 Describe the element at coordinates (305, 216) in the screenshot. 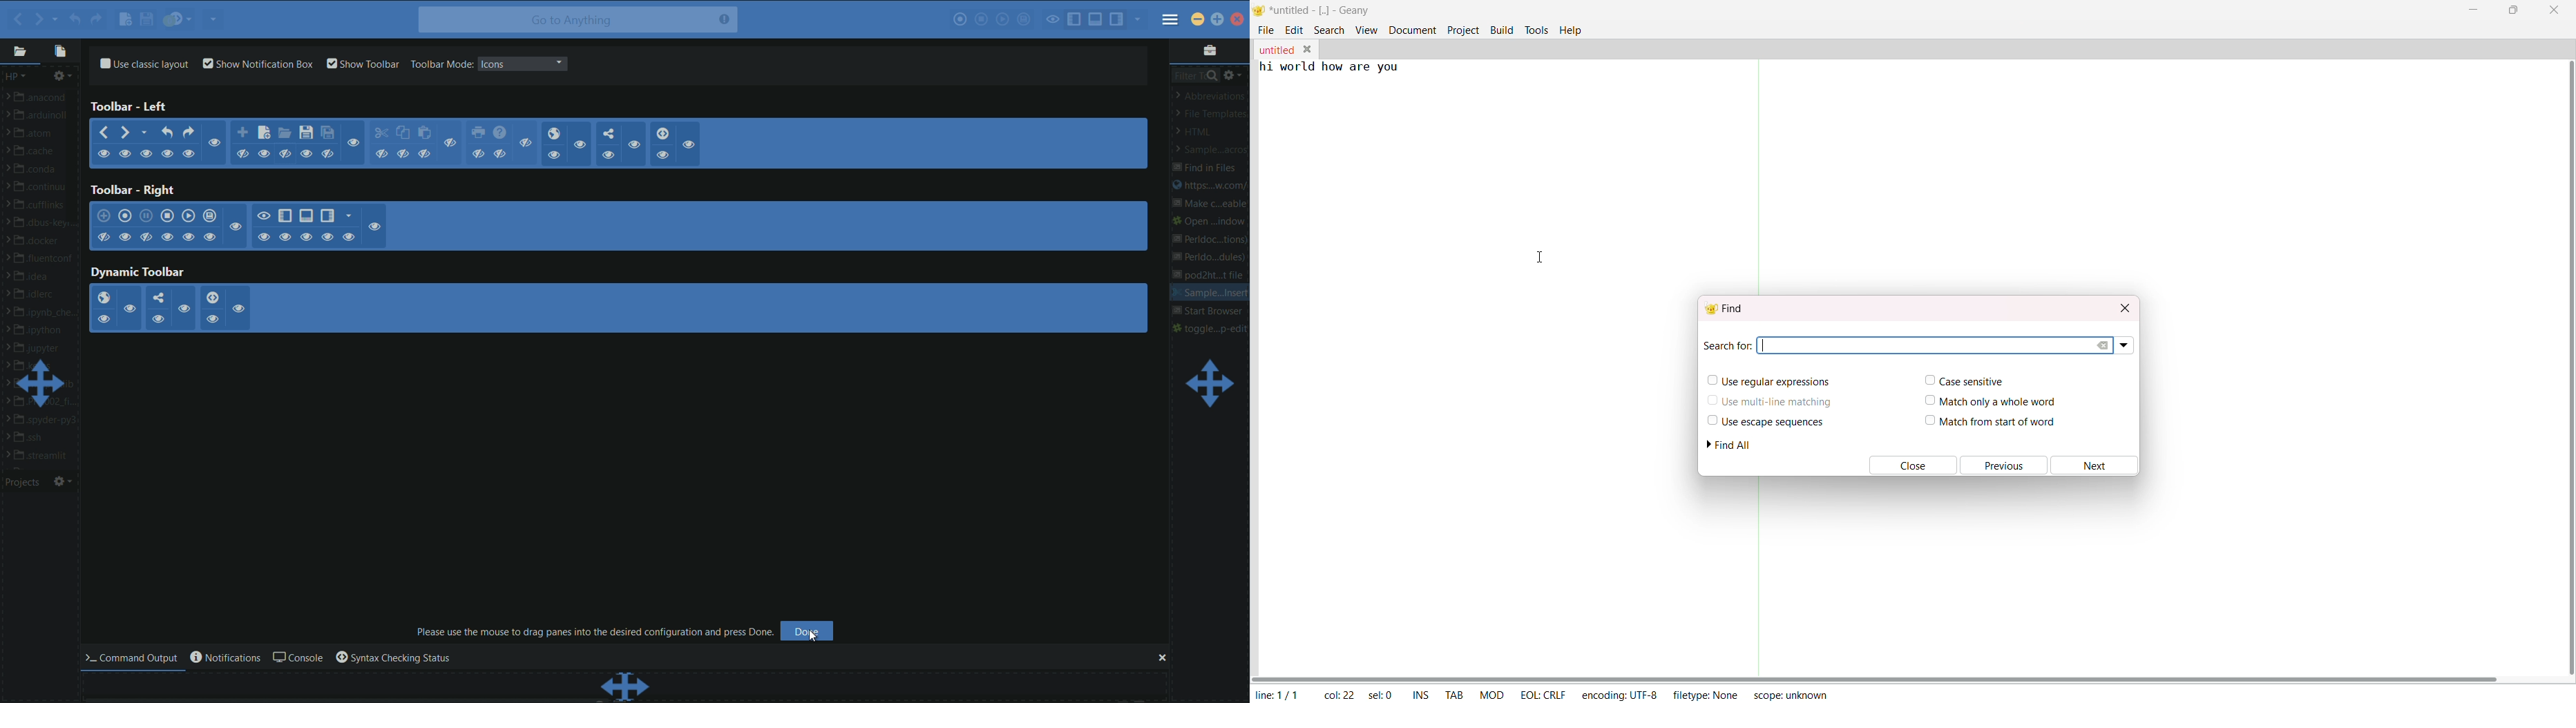

I see `show/hide bottom pane` at that location.